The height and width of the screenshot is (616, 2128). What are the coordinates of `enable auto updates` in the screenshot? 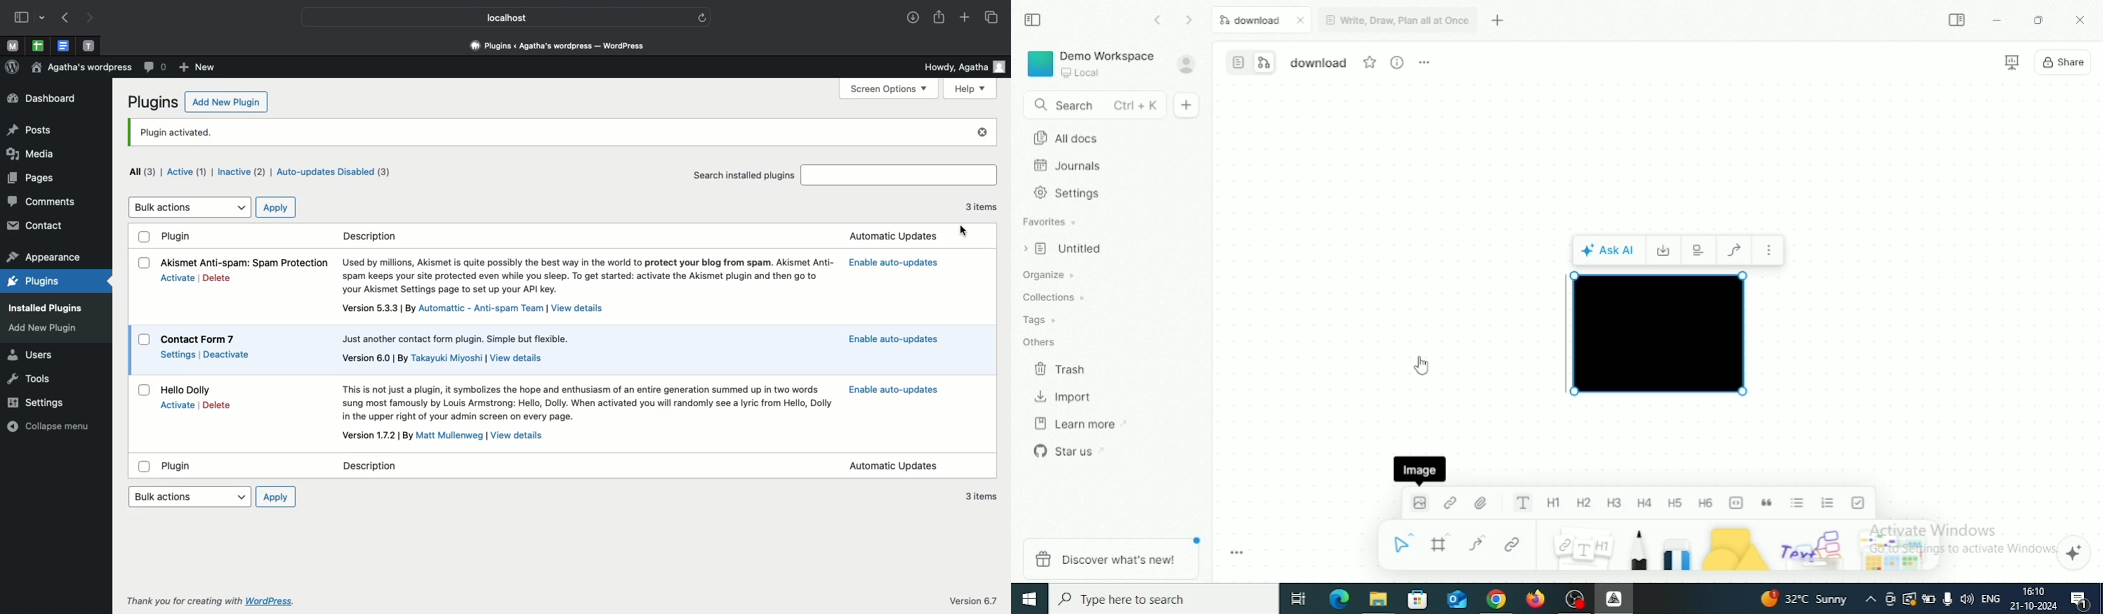 It's located at (894, 263).